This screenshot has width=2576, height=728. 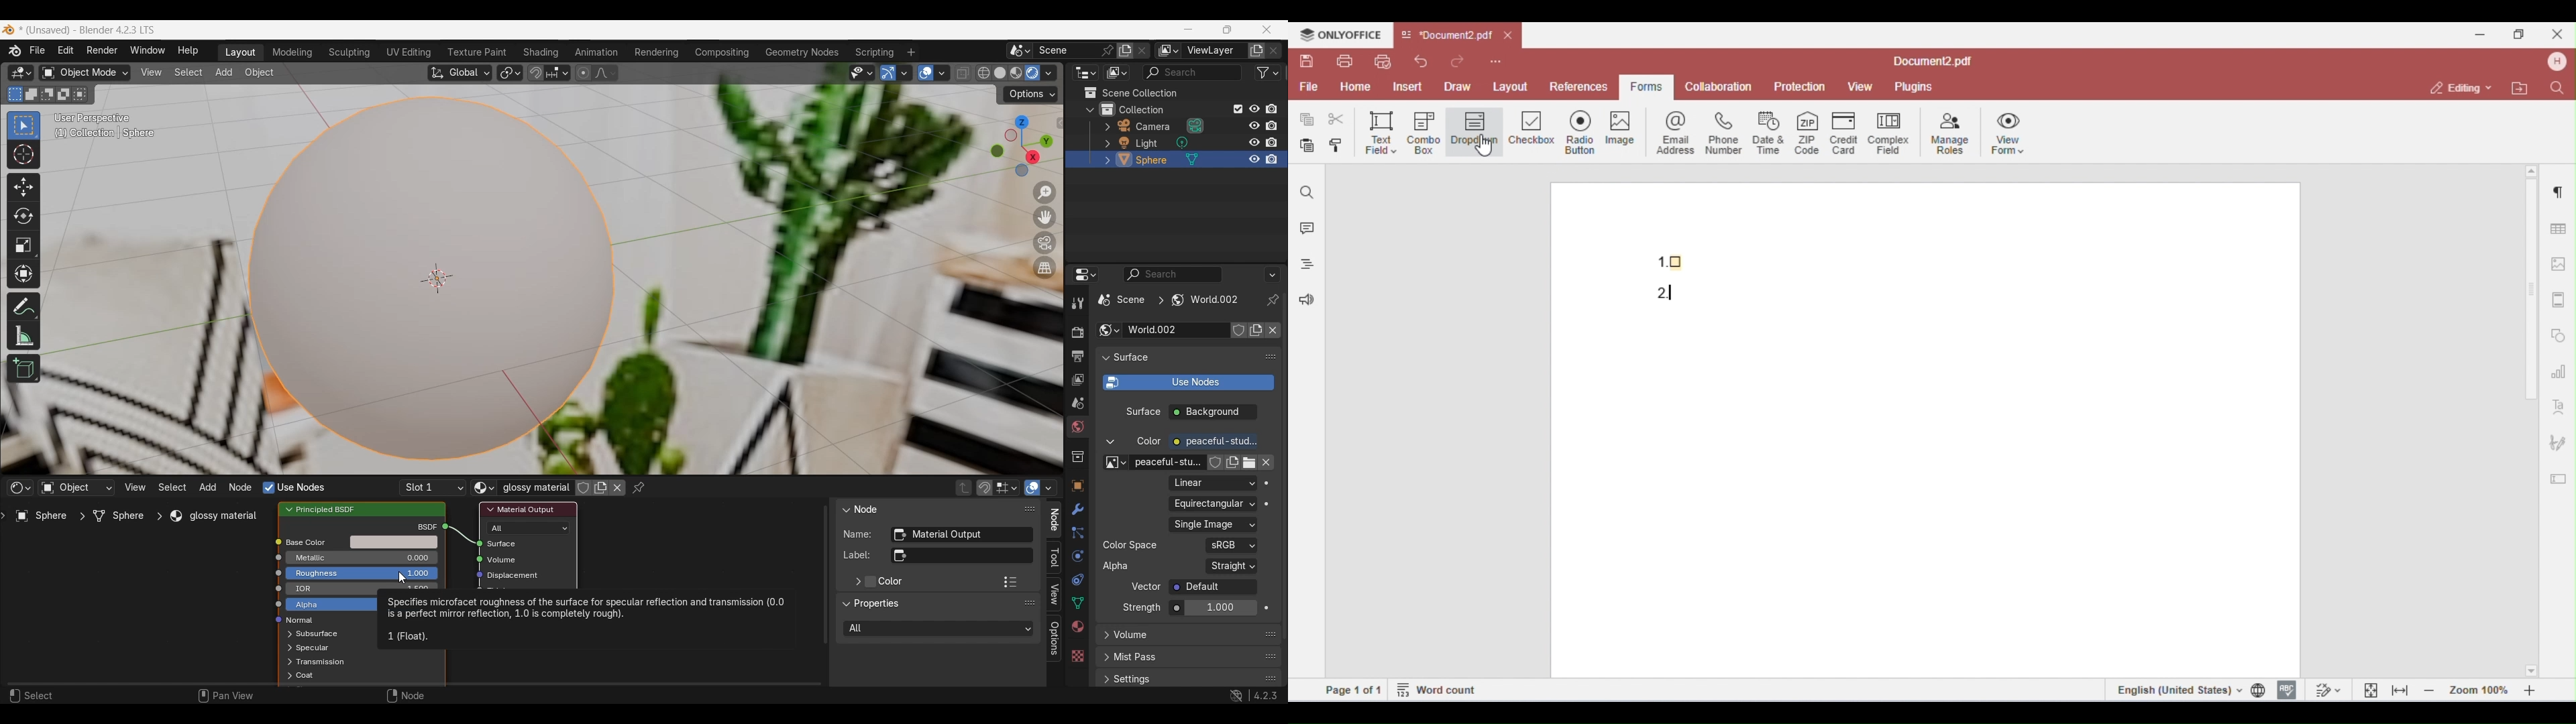 What do you see at coordinates (875, 53) in the screenshot?
I see `Scripting workspace` at bounding box center [875, 53].